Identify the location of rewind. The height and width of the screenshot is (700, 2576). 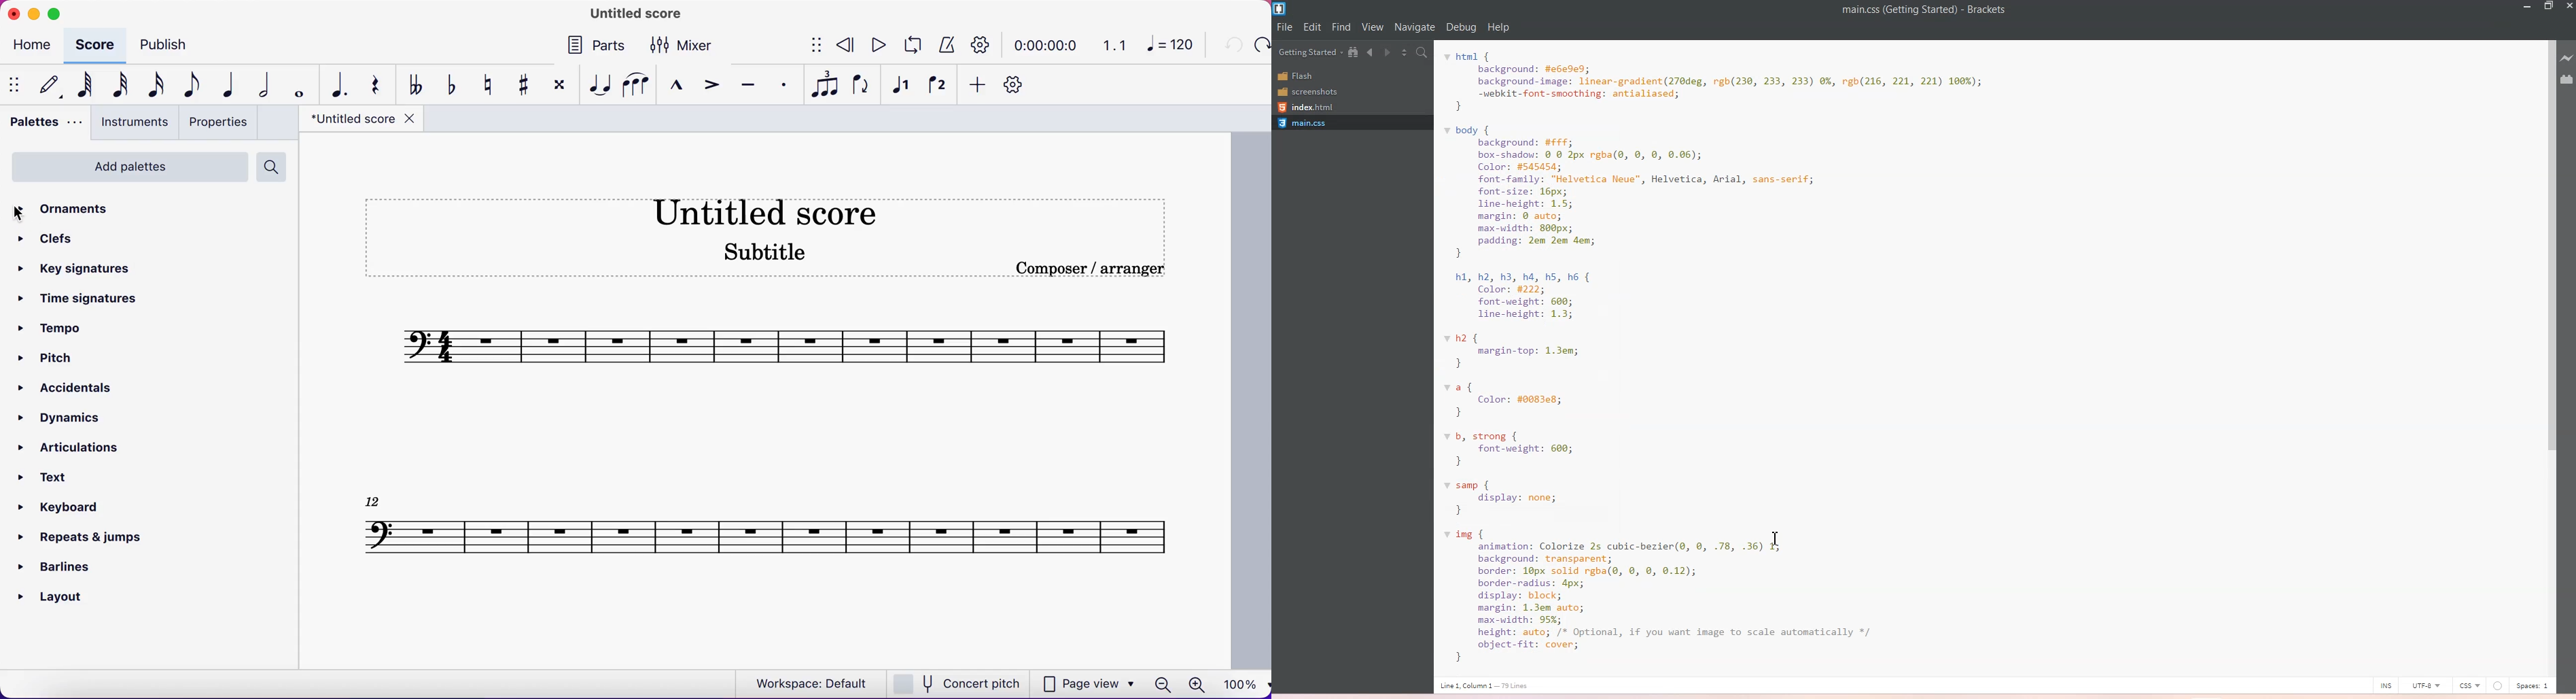
(847, 46).